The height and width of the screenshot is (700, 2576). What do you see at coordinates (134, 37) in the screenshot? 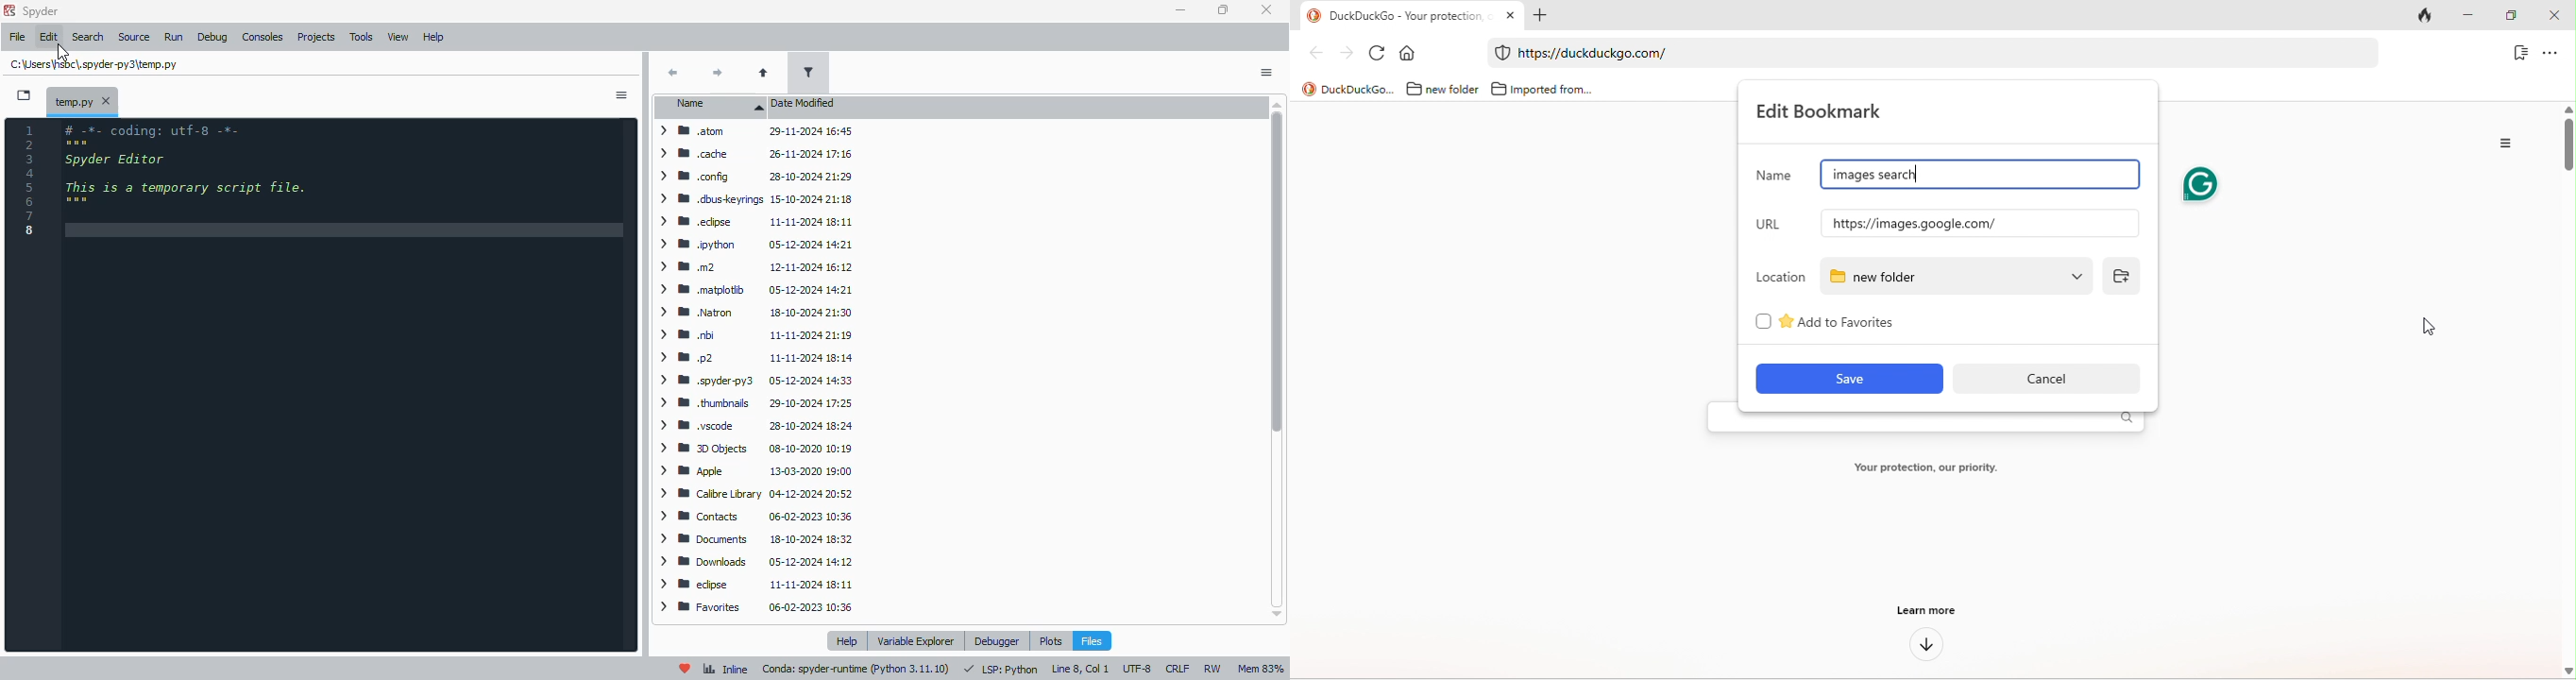
I see `source` at bounding box center [134, 37].